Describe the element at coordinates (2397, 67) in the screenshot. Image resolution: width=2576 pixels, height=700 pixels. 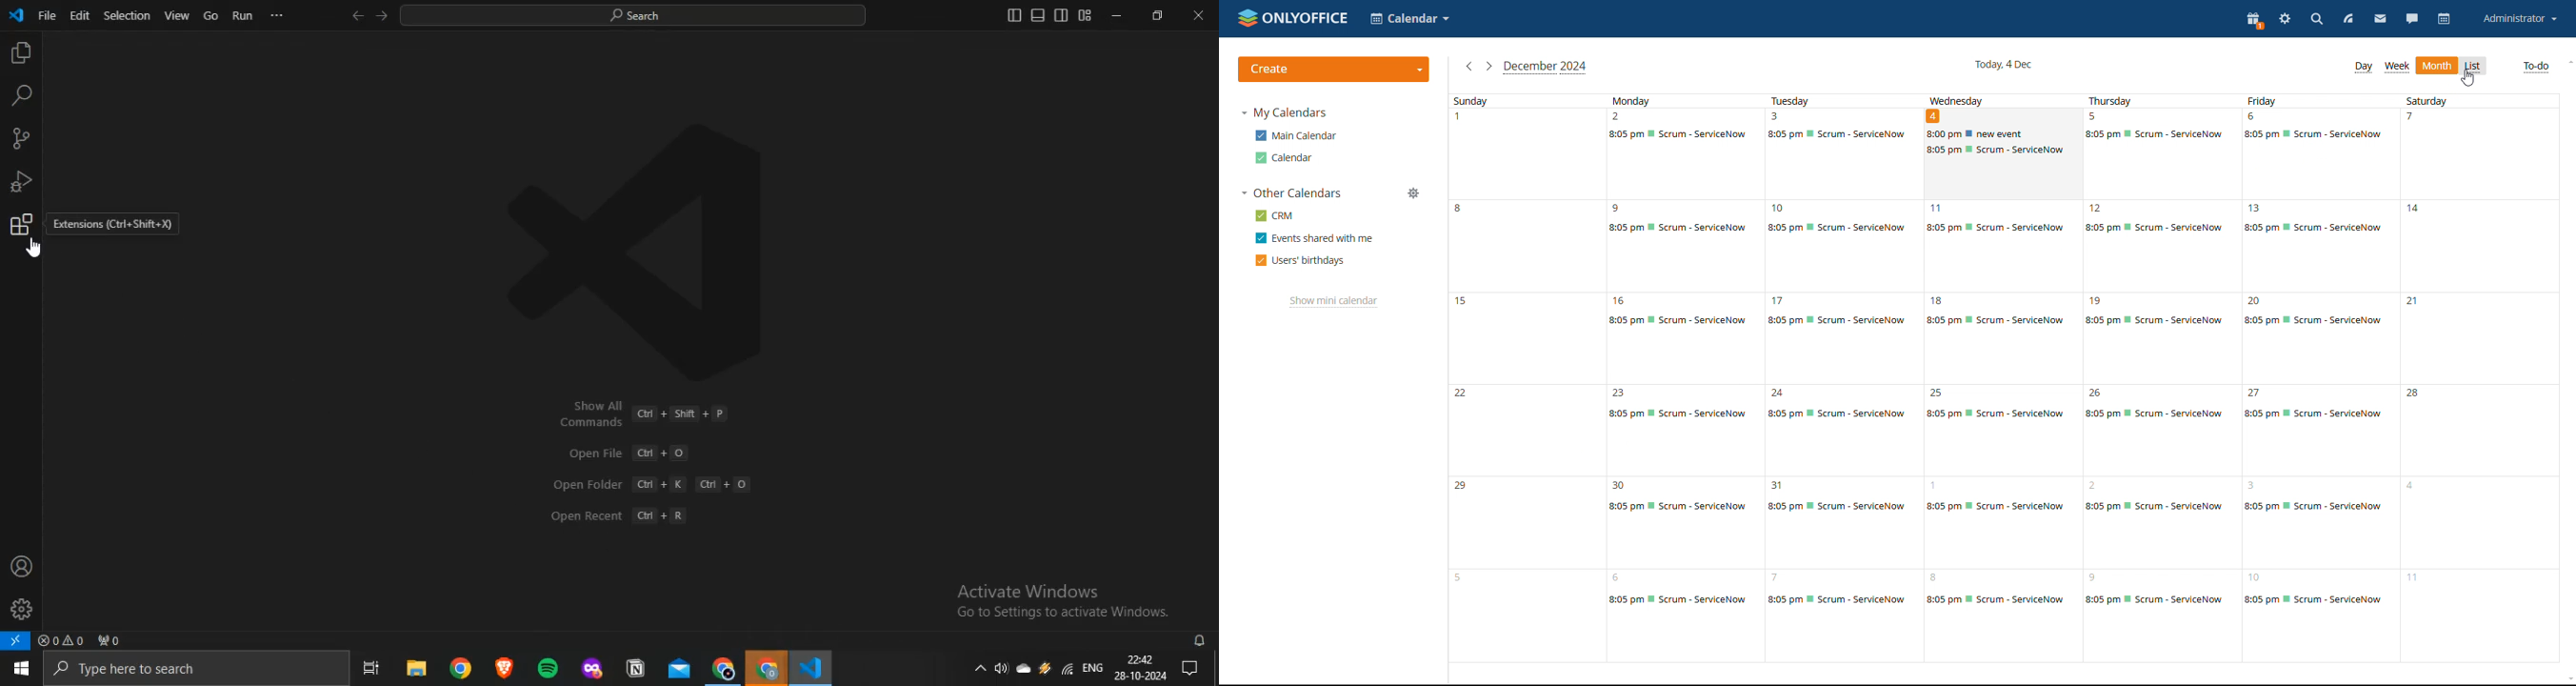
I see `week view` at that location.